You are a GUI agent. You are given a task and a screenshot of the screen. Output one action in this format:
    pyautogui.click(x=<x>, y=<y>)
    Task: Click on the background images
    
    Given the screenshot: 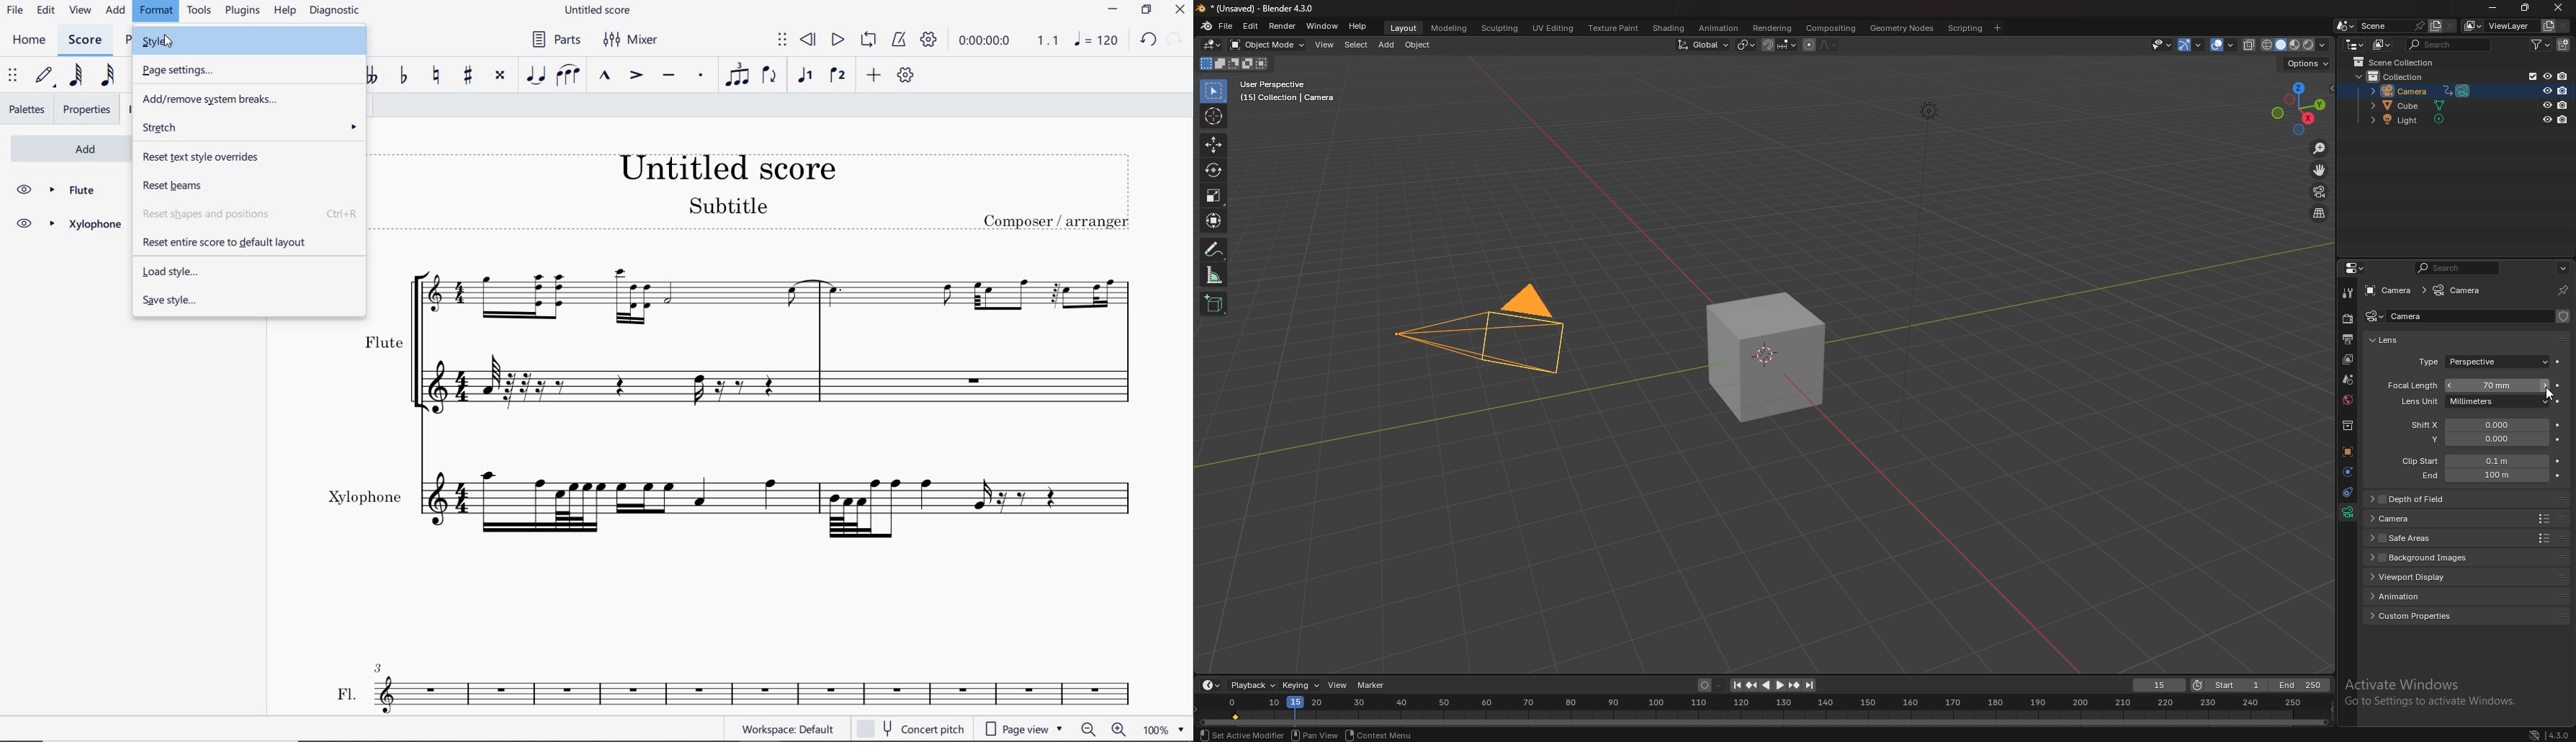 What is the action you would take?
    pyautogui.click(x=2428, y=557)
    